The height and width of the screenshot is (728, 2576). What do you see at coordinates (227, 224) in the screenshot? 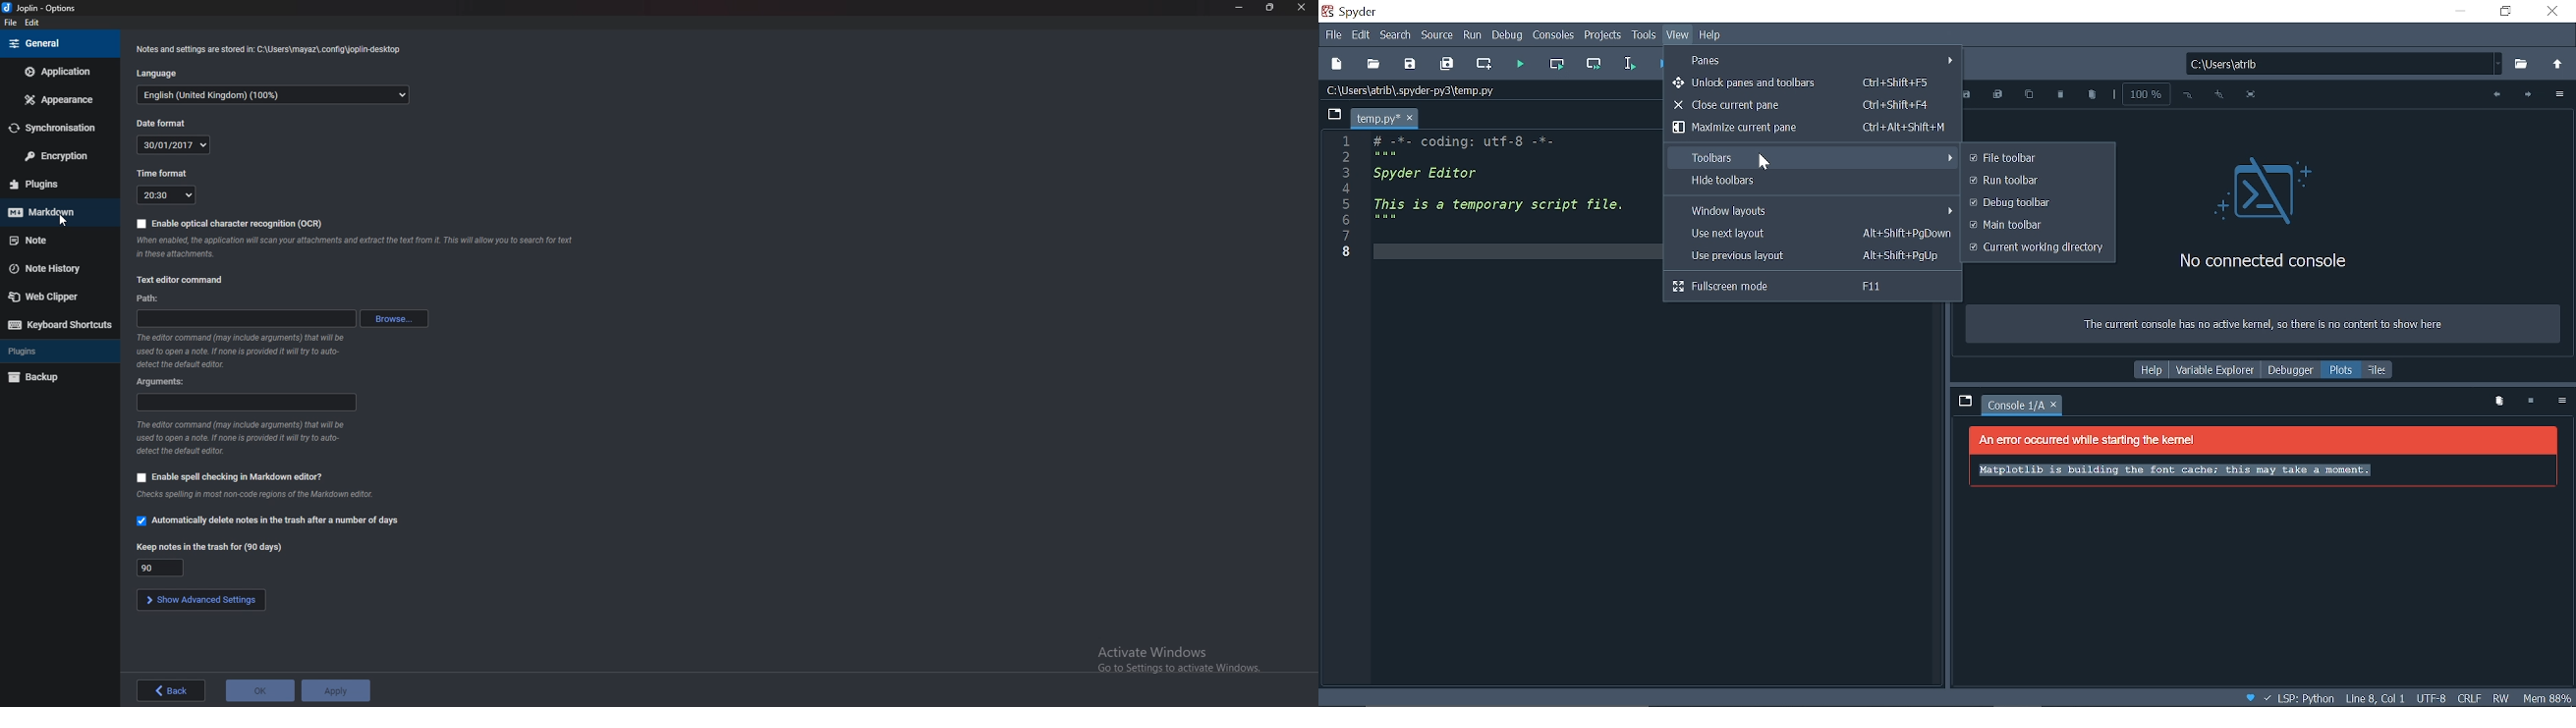
I see `enable O C R` at bounding box center [227, 224].